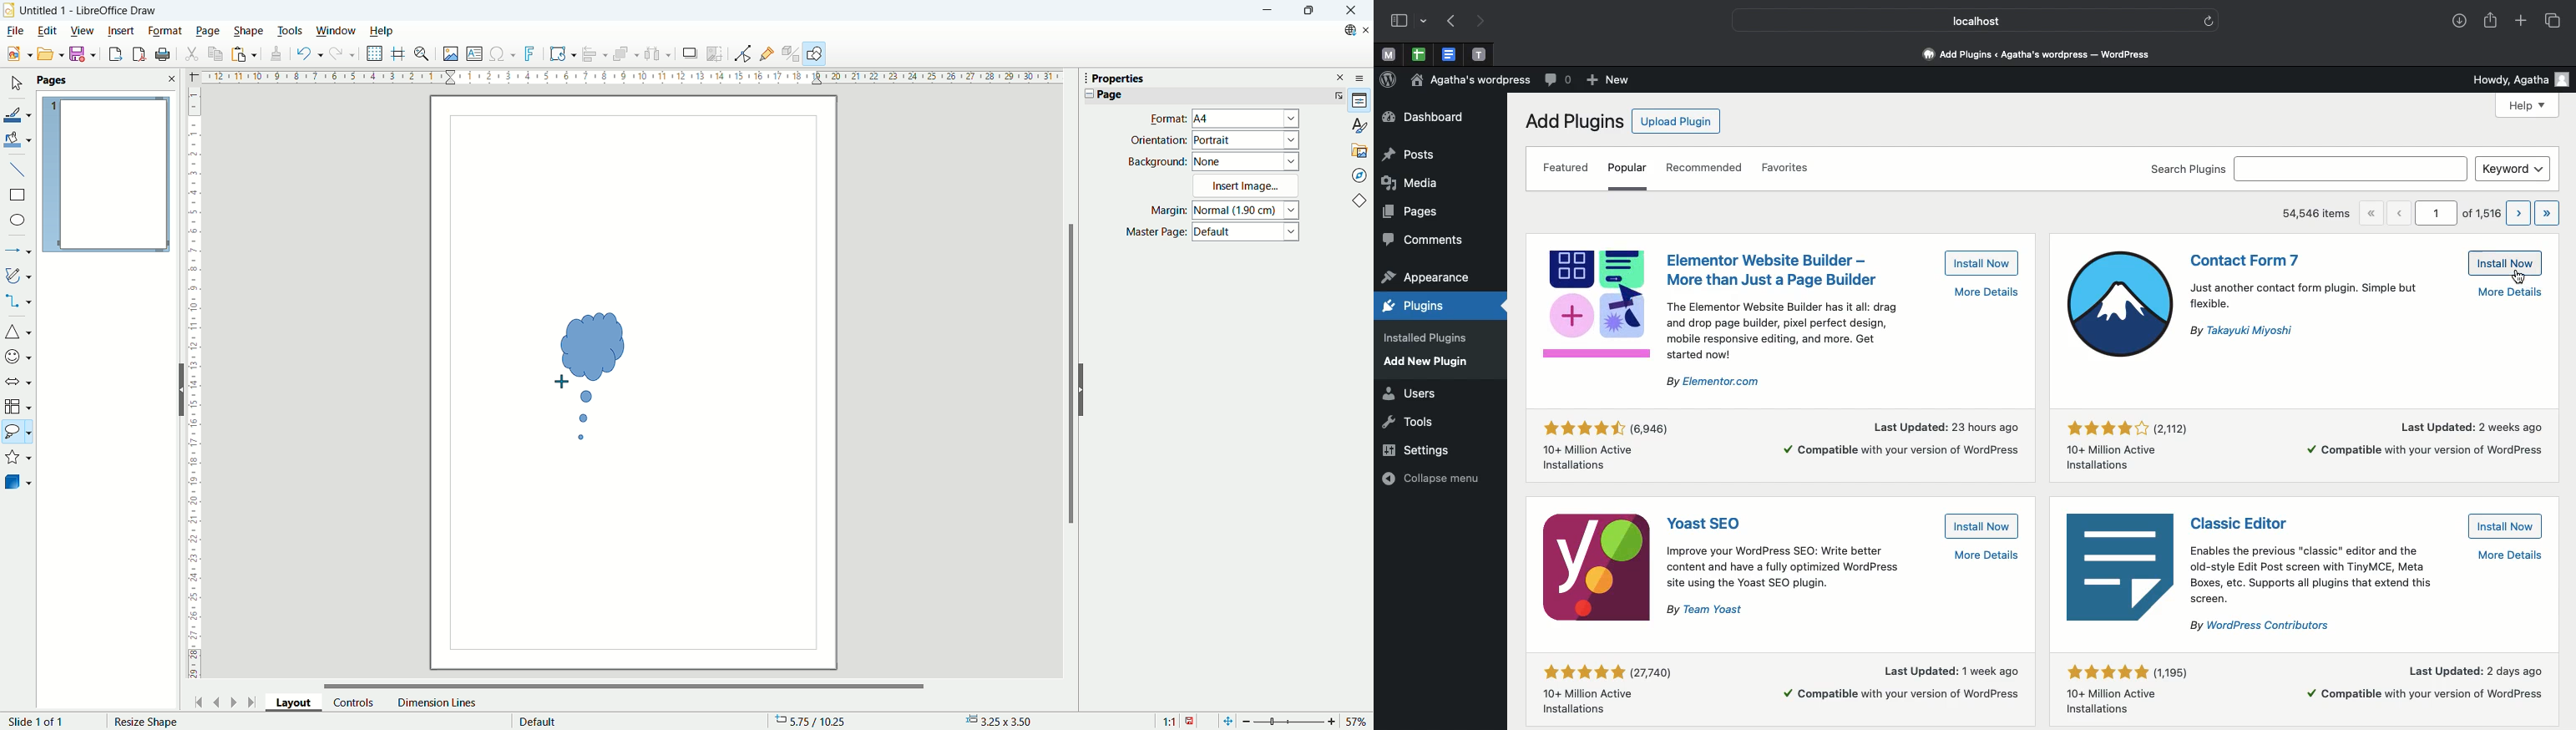 The width and height of the screenshot is (2576, 756). Describe the element at coordinates (19, 139) in the screenshot. I see `fill color` at that location.